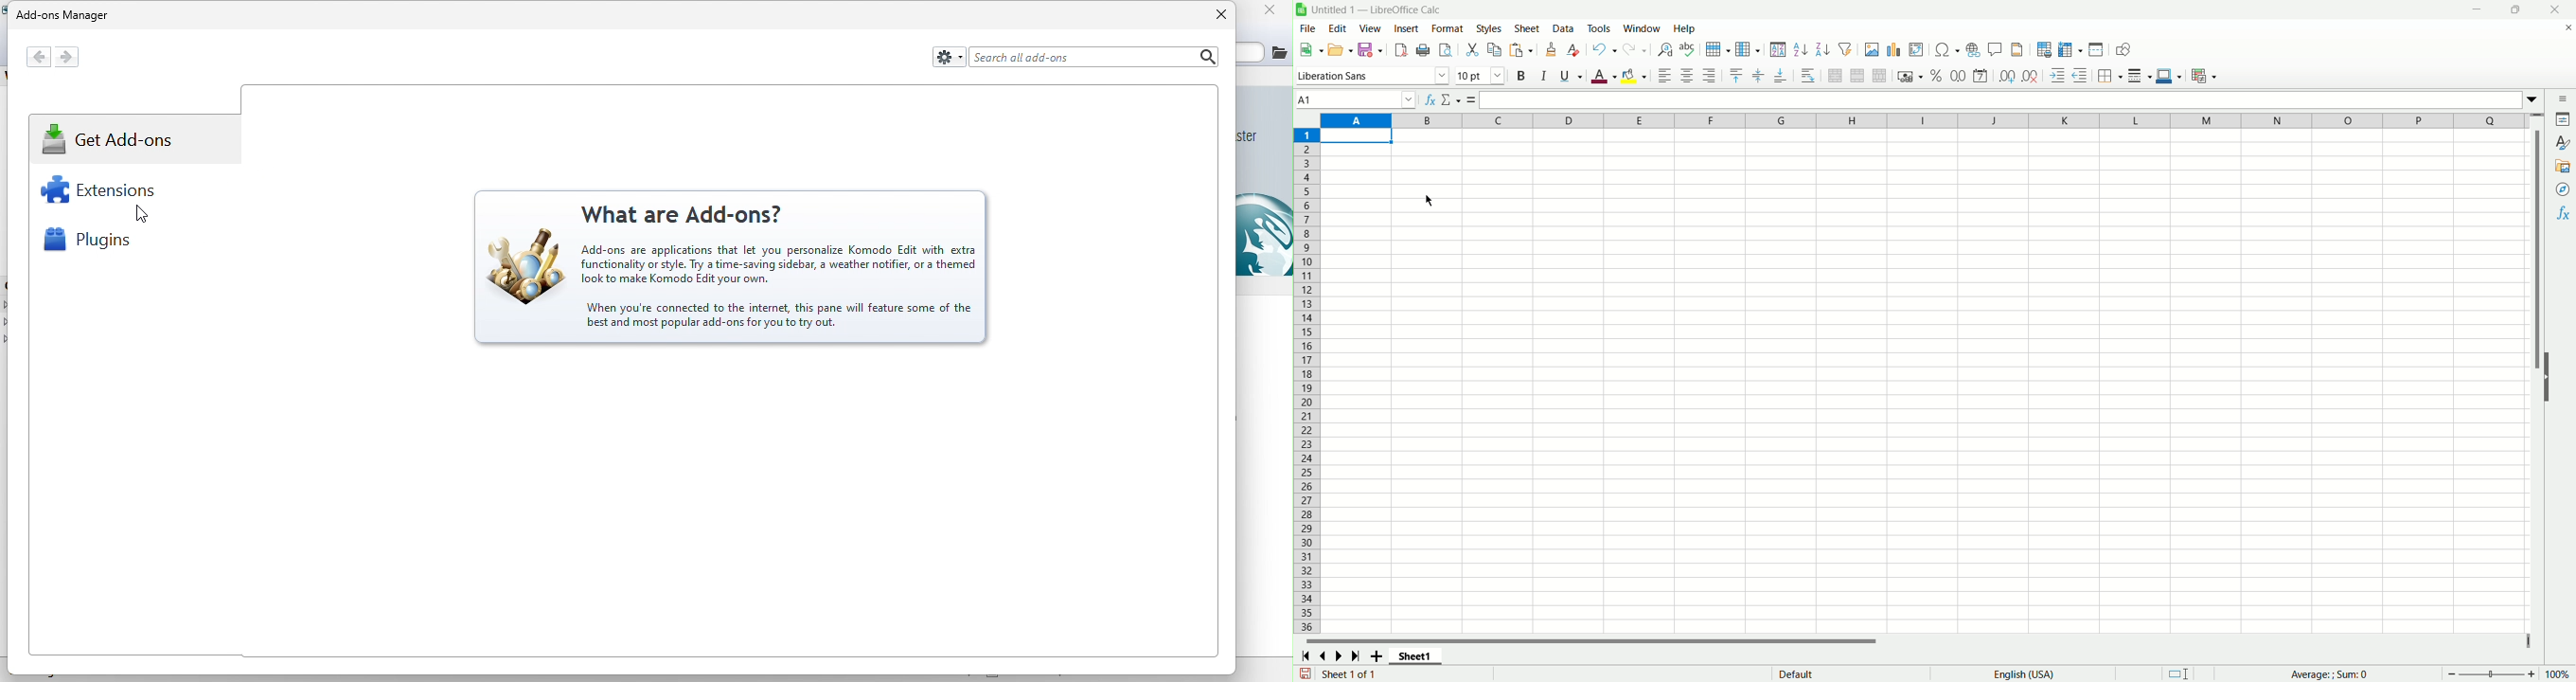 The height and width of the screenshot is (700, 2576). What do you see at coordinates (1373, 78) in the screenshot?
I see `Liberation Sans` at bounding box center [1373, 78].